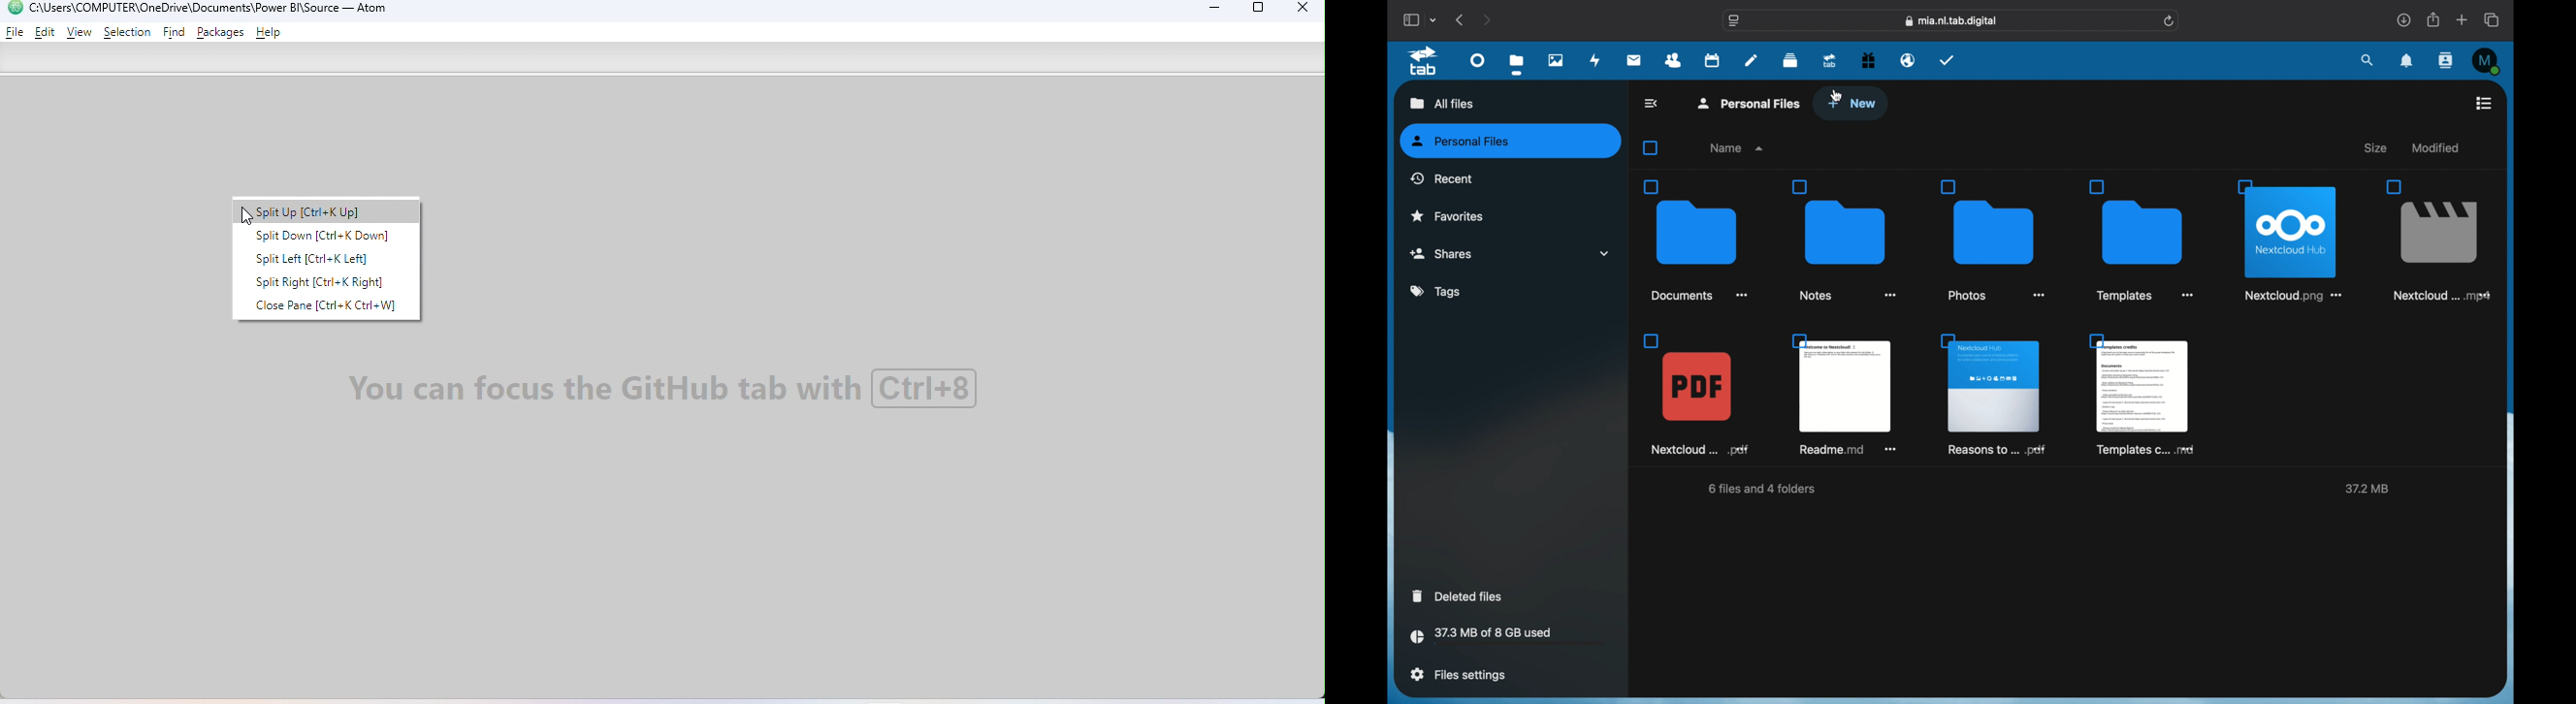 This screenshot has width=2576, height=728. What do you see at coordinates (1510, 254) in the screenshot?
I see `shares` at bounding box center [1510, 254].